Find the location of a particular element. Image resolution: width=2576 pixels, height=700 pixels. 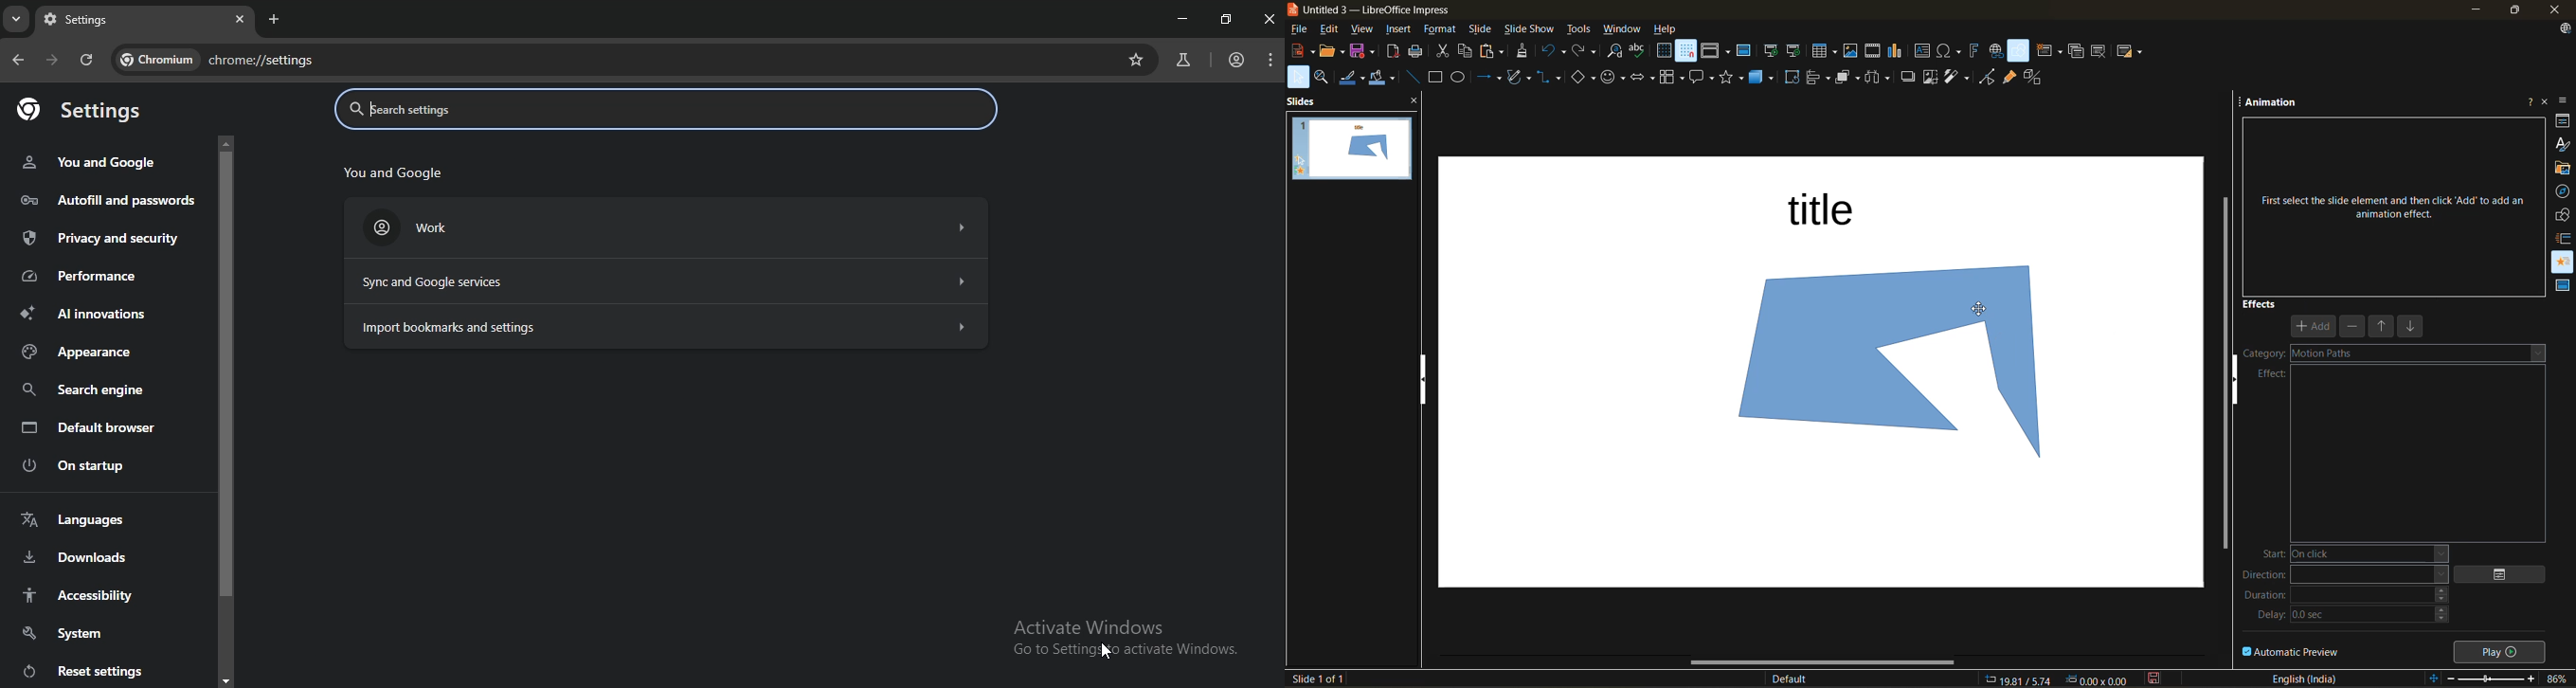

coordinates is located at coordinates (2059, 678).